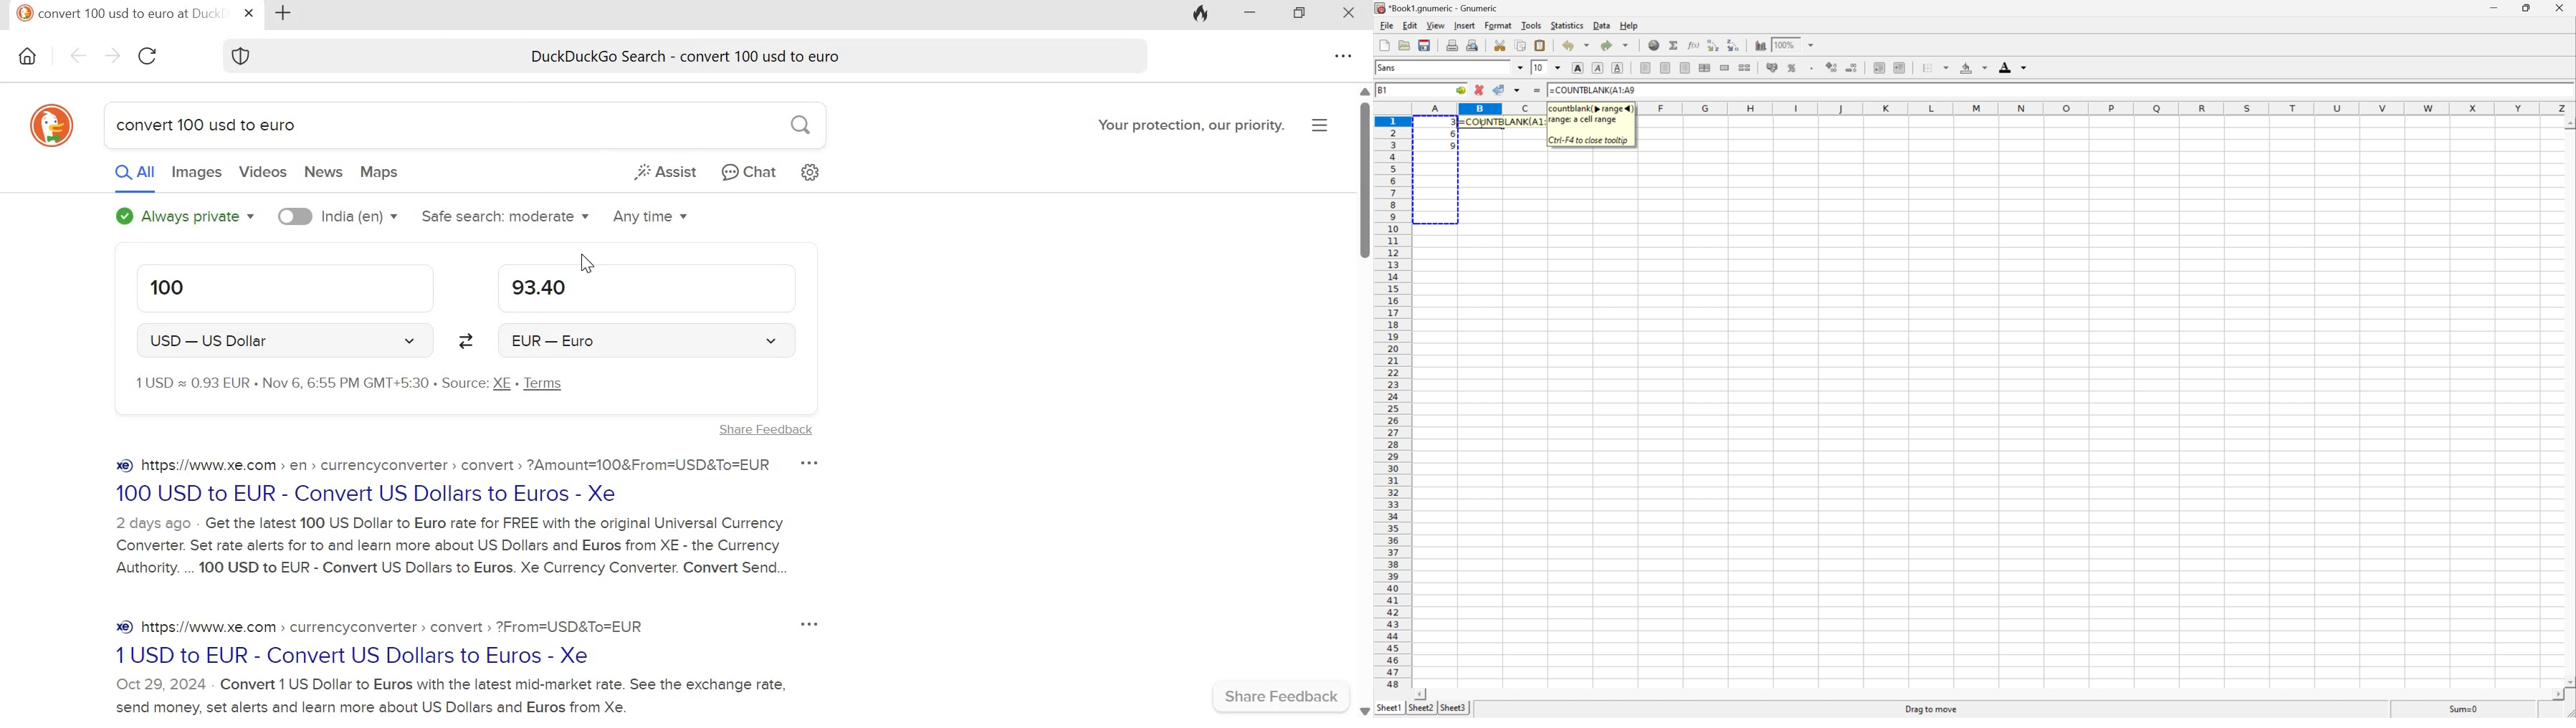  I want to click on Scroll Left, so click(1421, 694).